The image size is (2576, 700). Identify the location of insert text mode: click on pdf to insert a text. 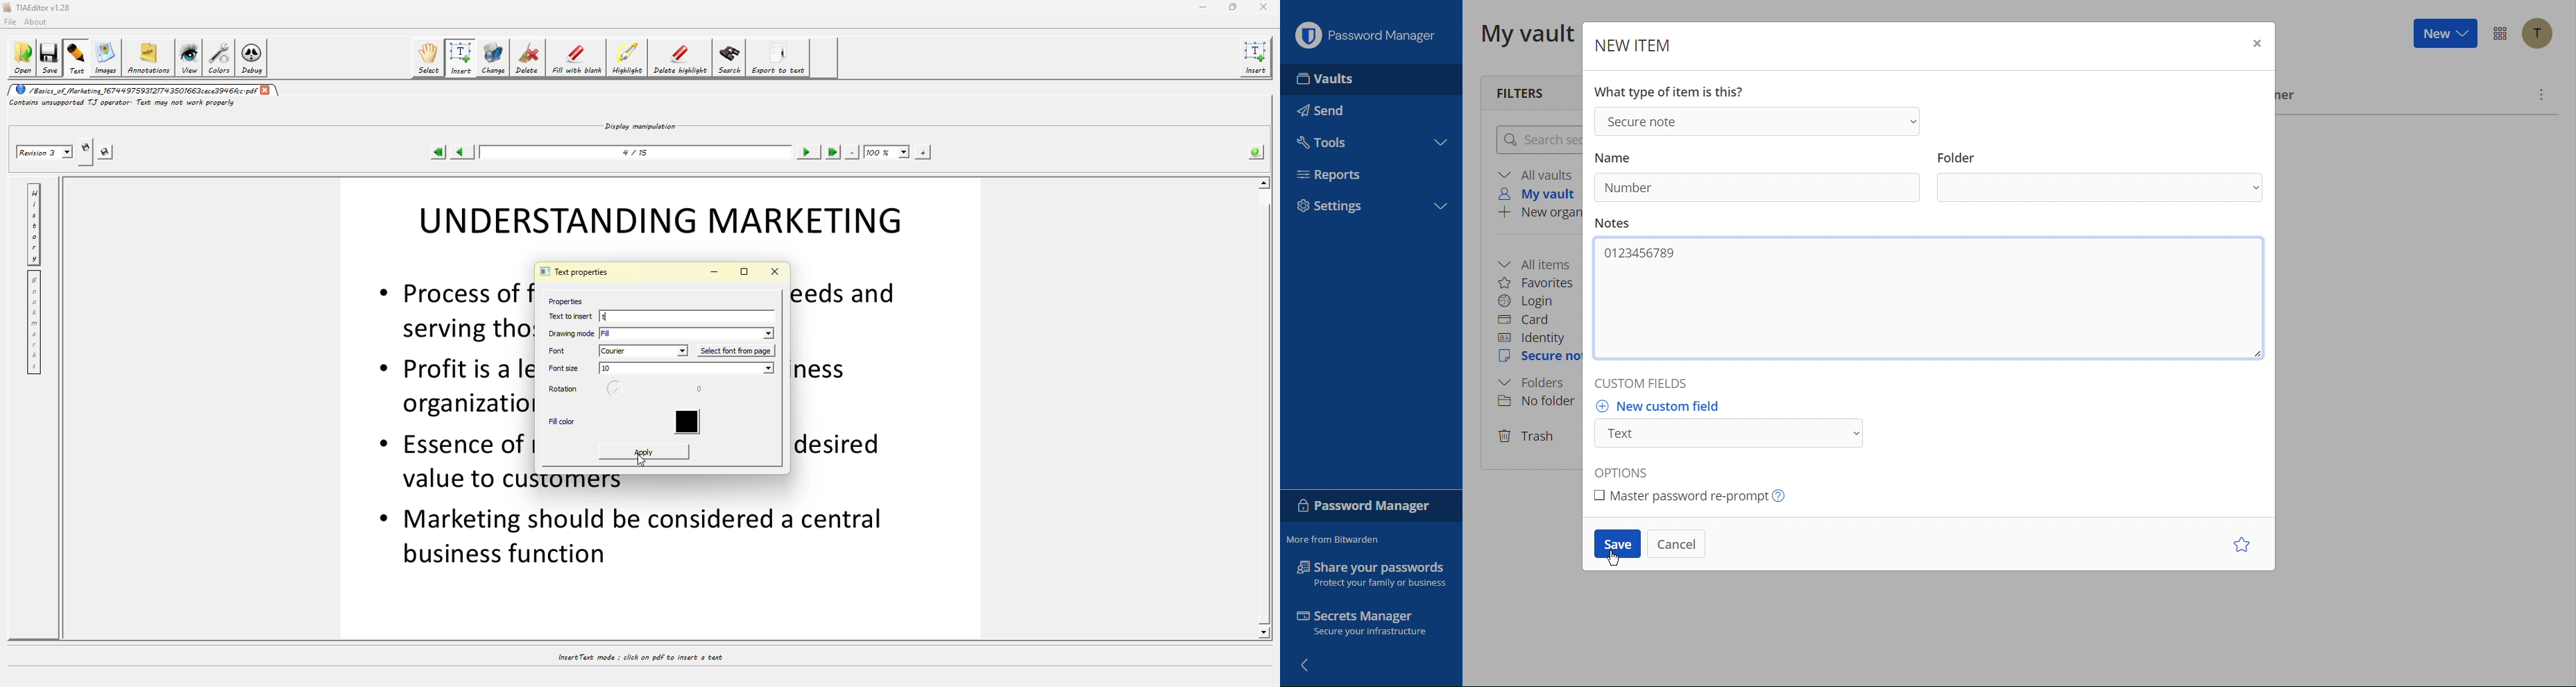
(639, 657).